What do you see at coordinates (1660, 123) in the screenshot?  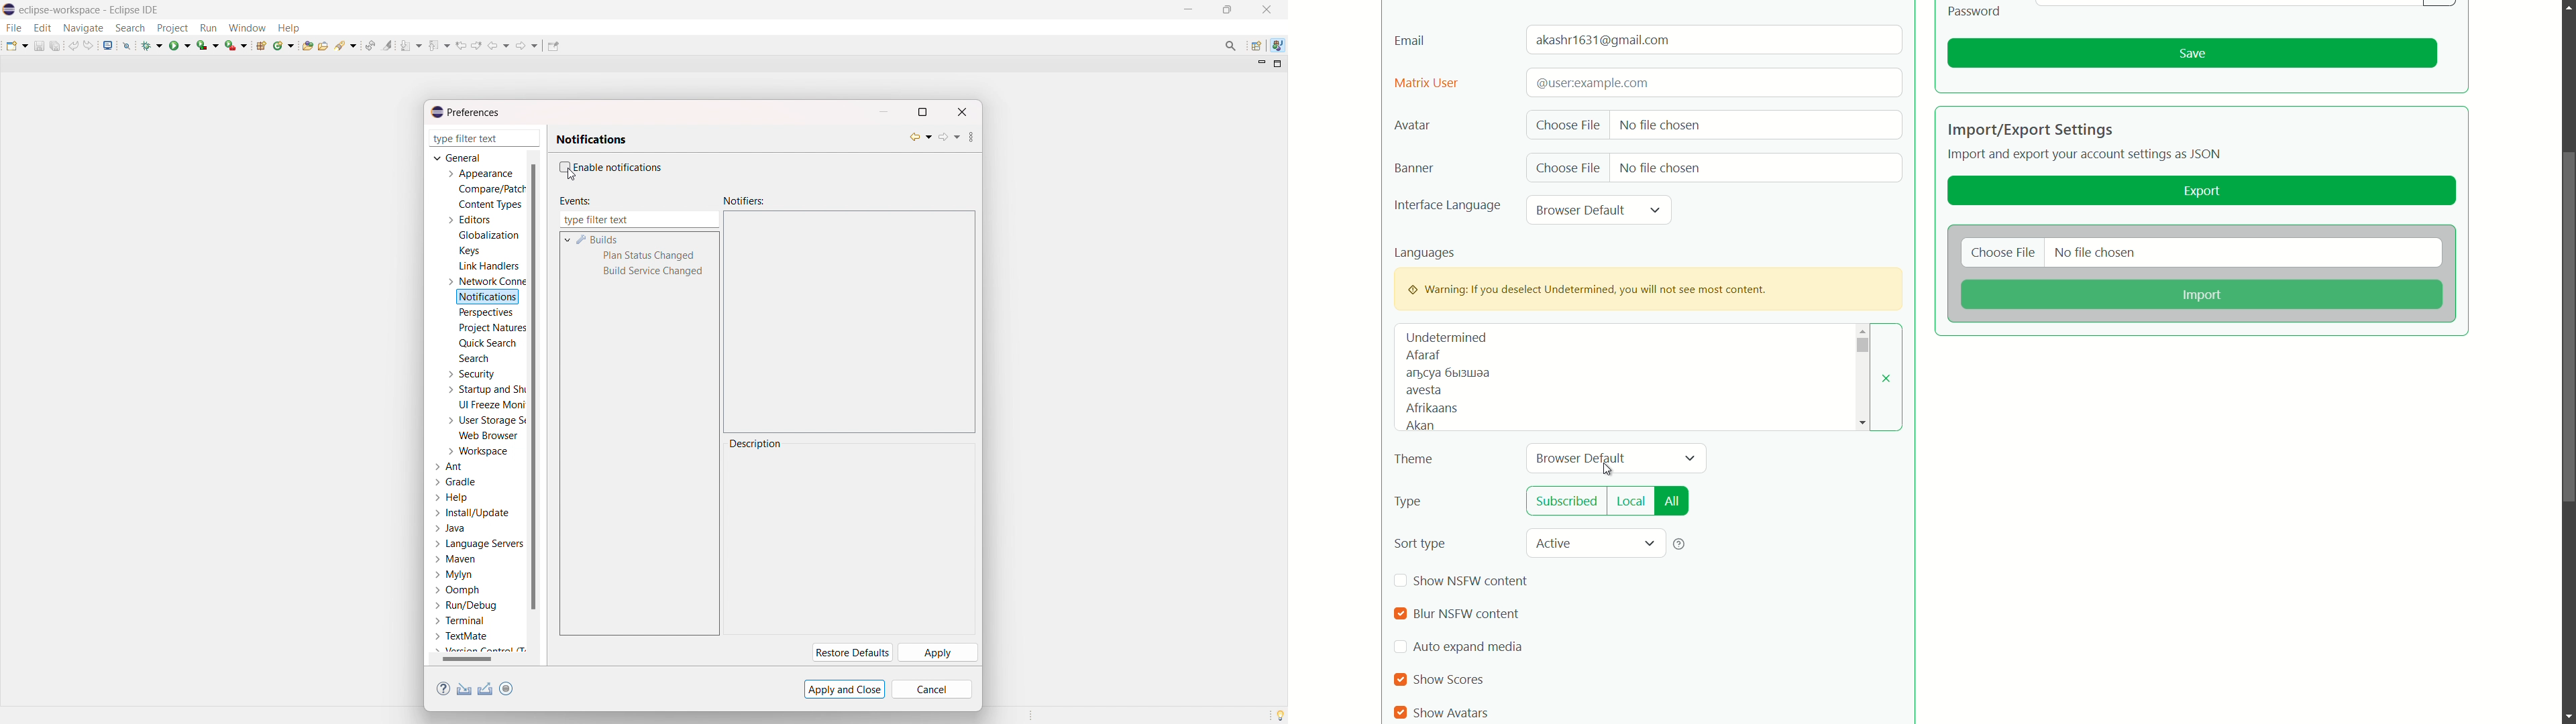 I see `no file chosen` at bounding box center [1660, 123].